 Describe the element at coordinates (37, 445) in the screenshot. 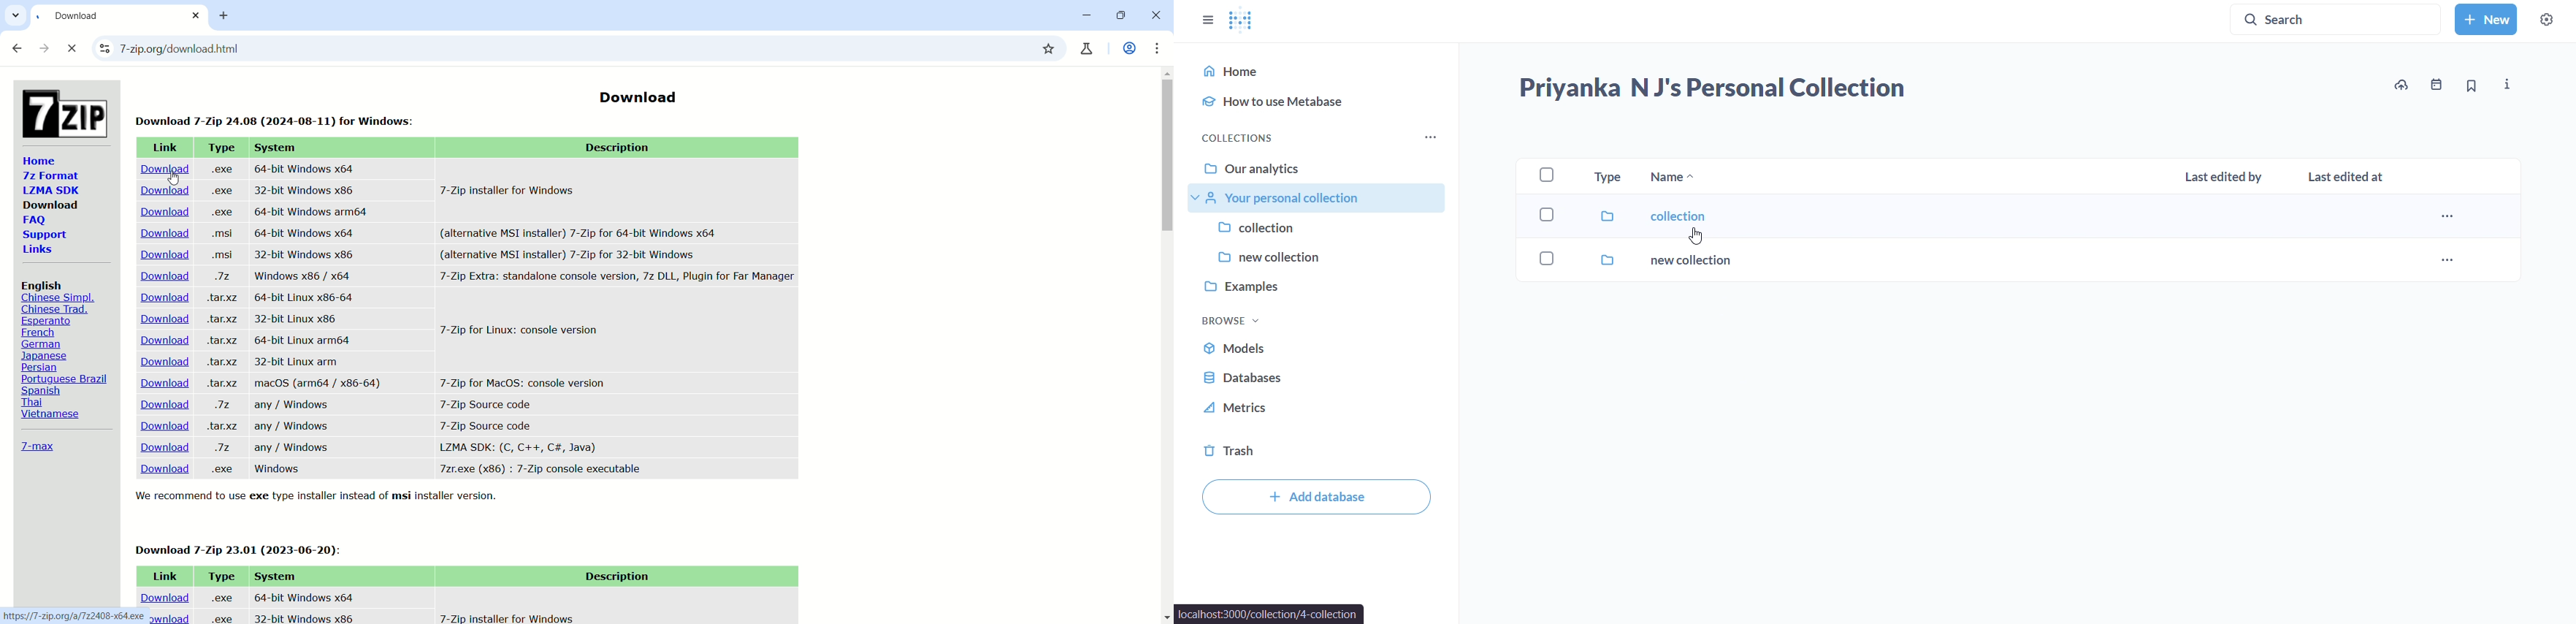

I see `7-max` at that location.